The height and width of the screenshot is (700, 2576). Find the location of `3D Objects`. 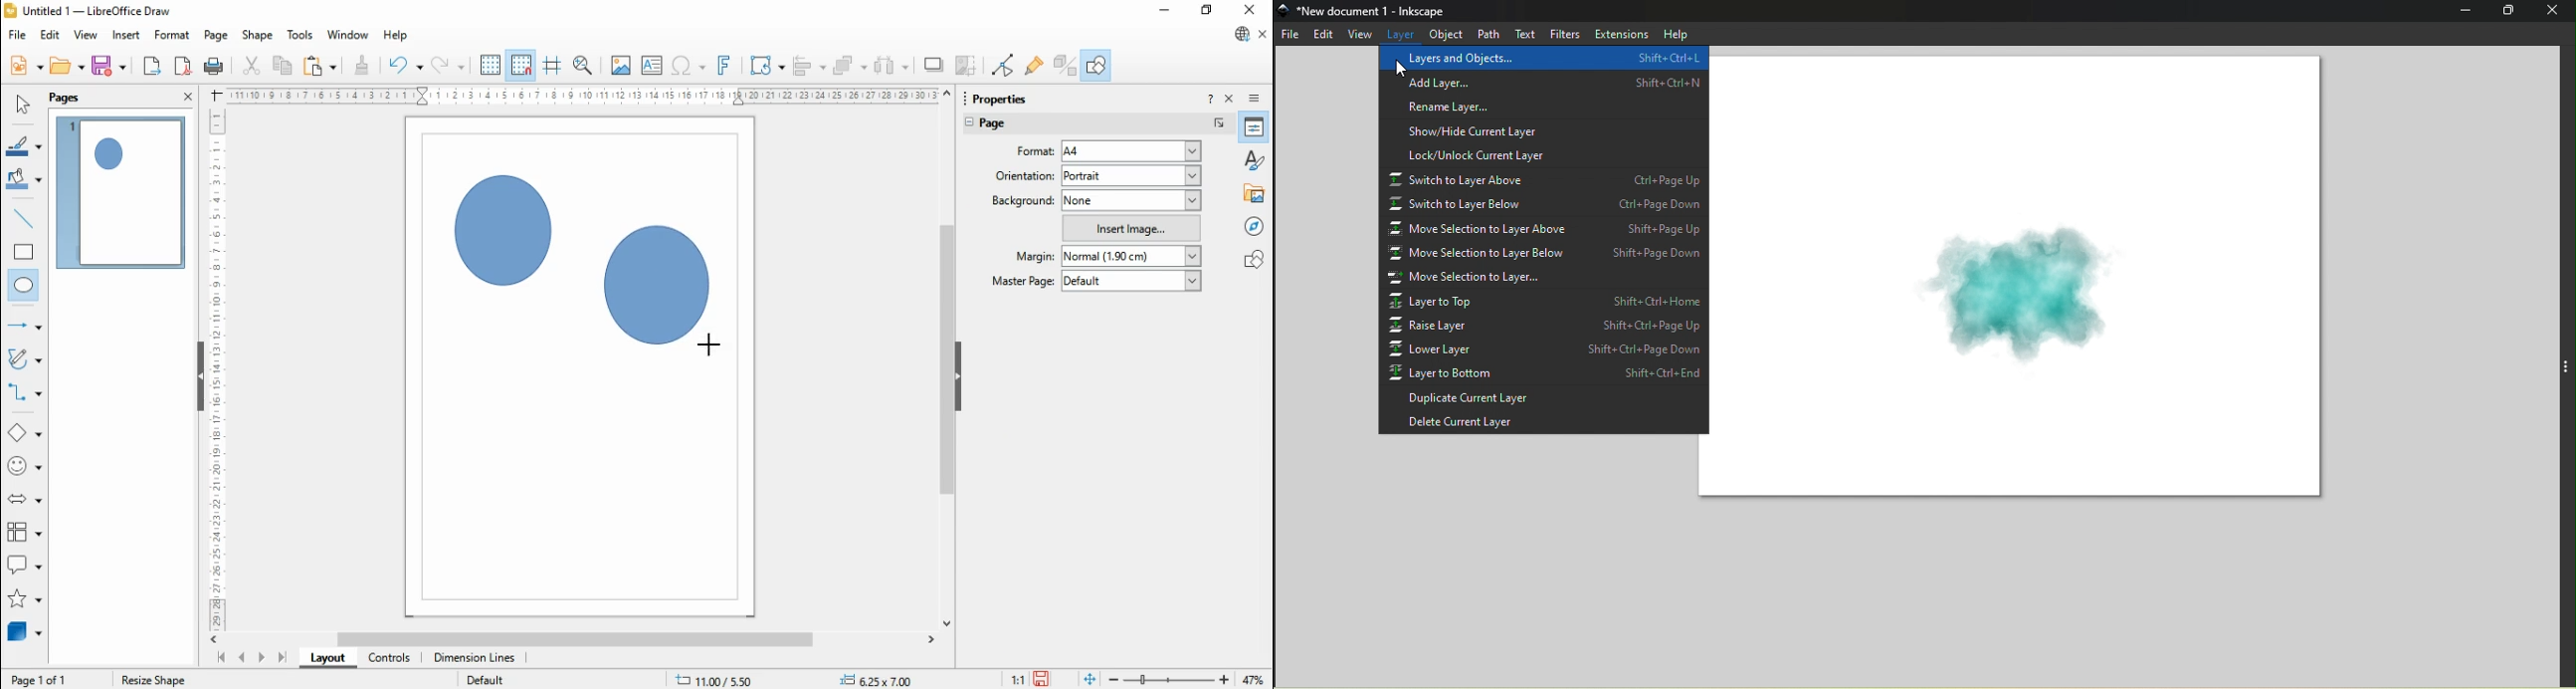

3D Objects is located at coordinates (23, 632).